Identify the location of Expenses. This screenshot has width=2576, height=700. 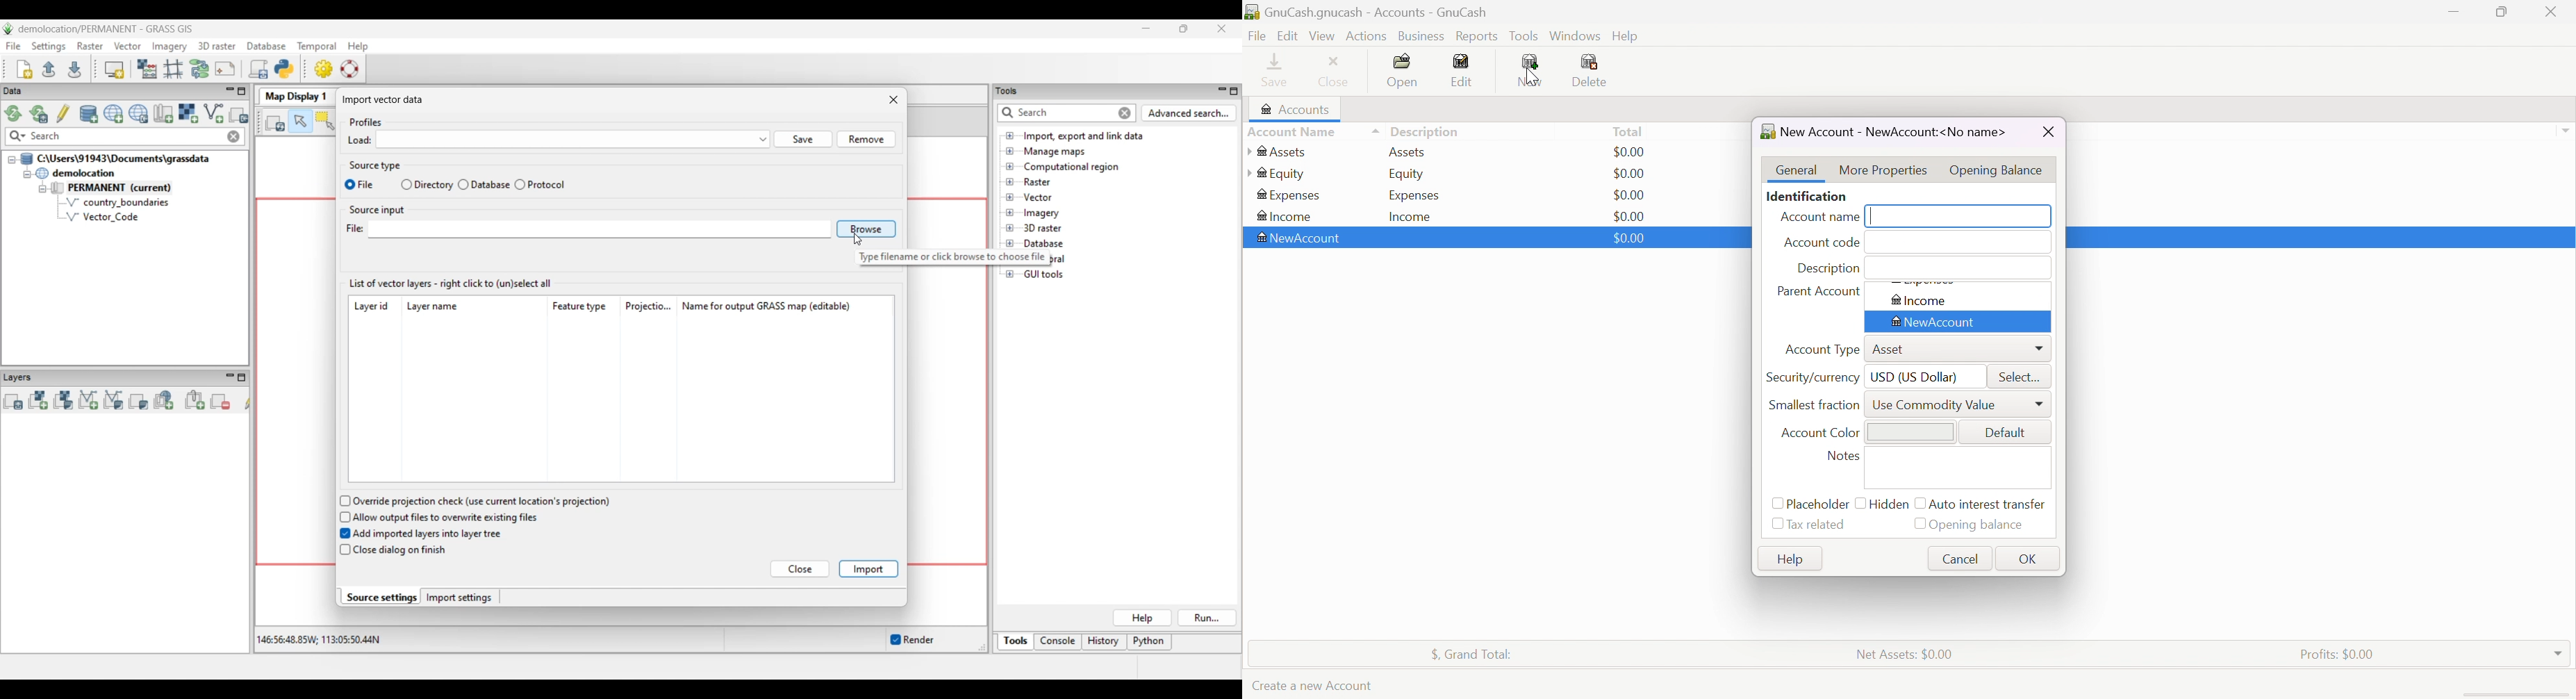
(1415, 196).